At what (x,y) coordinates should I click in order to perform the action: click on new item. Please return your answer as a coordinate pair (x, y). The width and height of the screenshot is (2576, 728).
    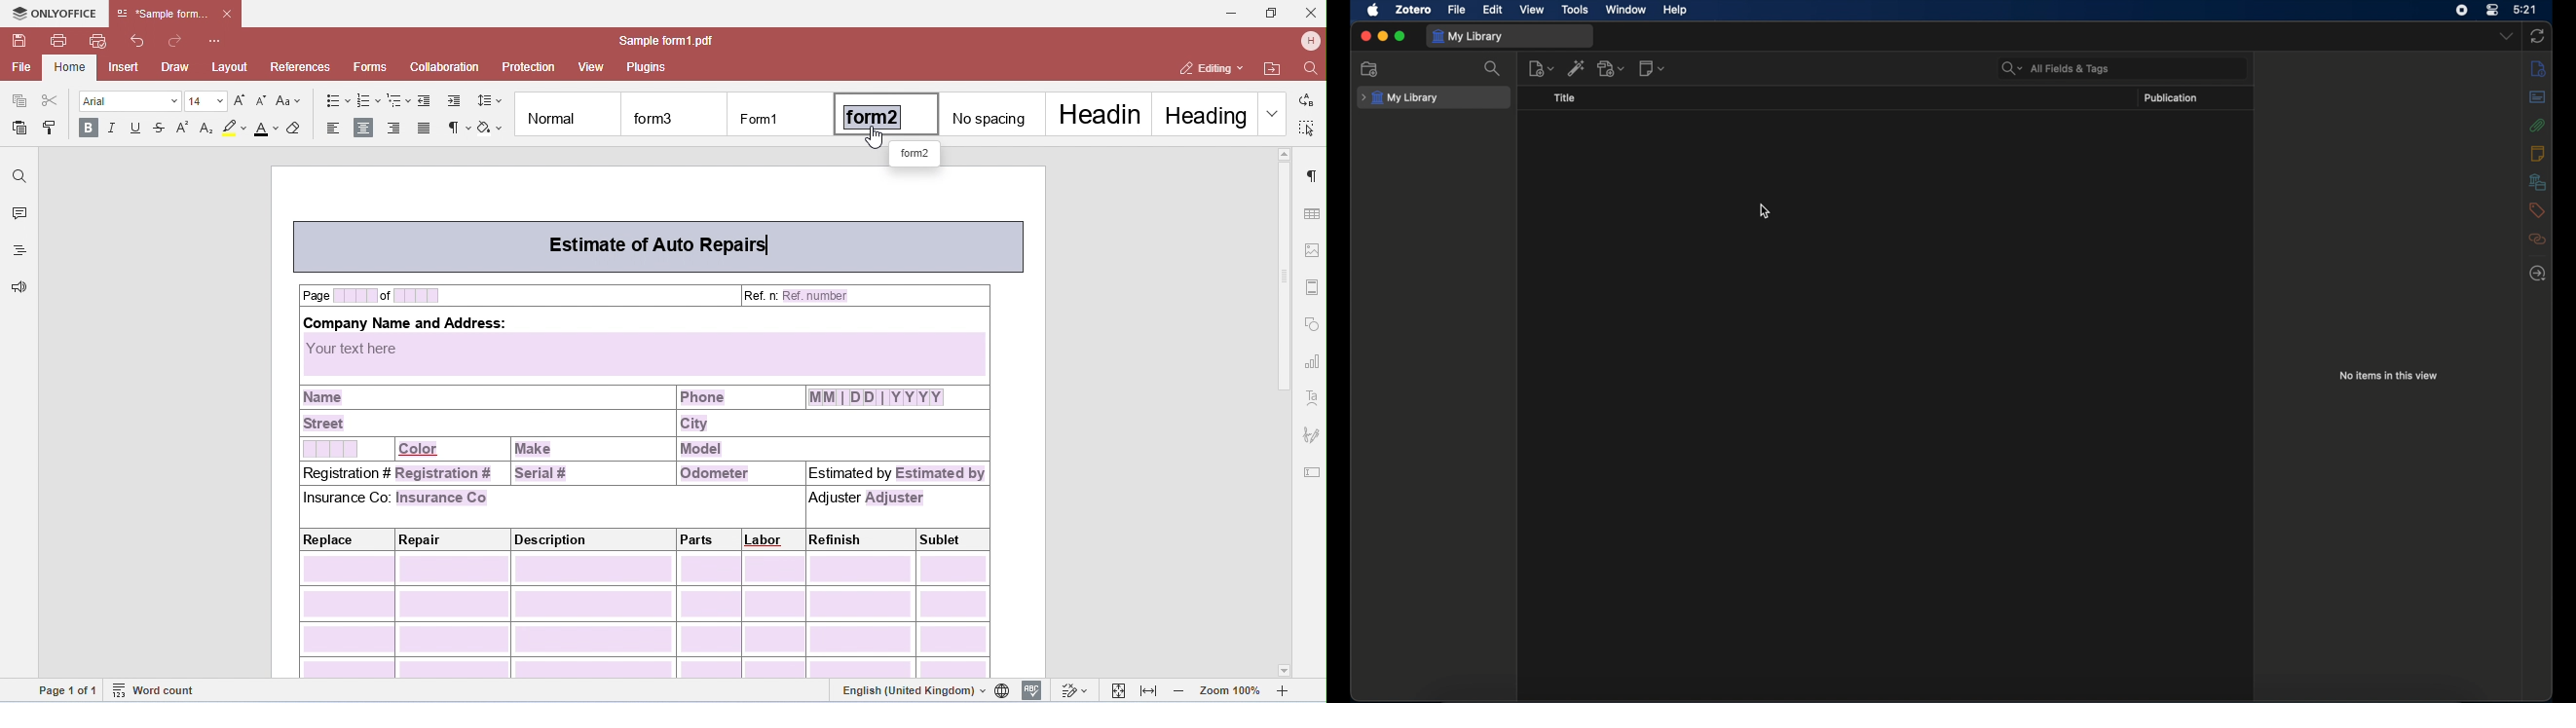
    Looking at the image, I should click on (1542, 69).